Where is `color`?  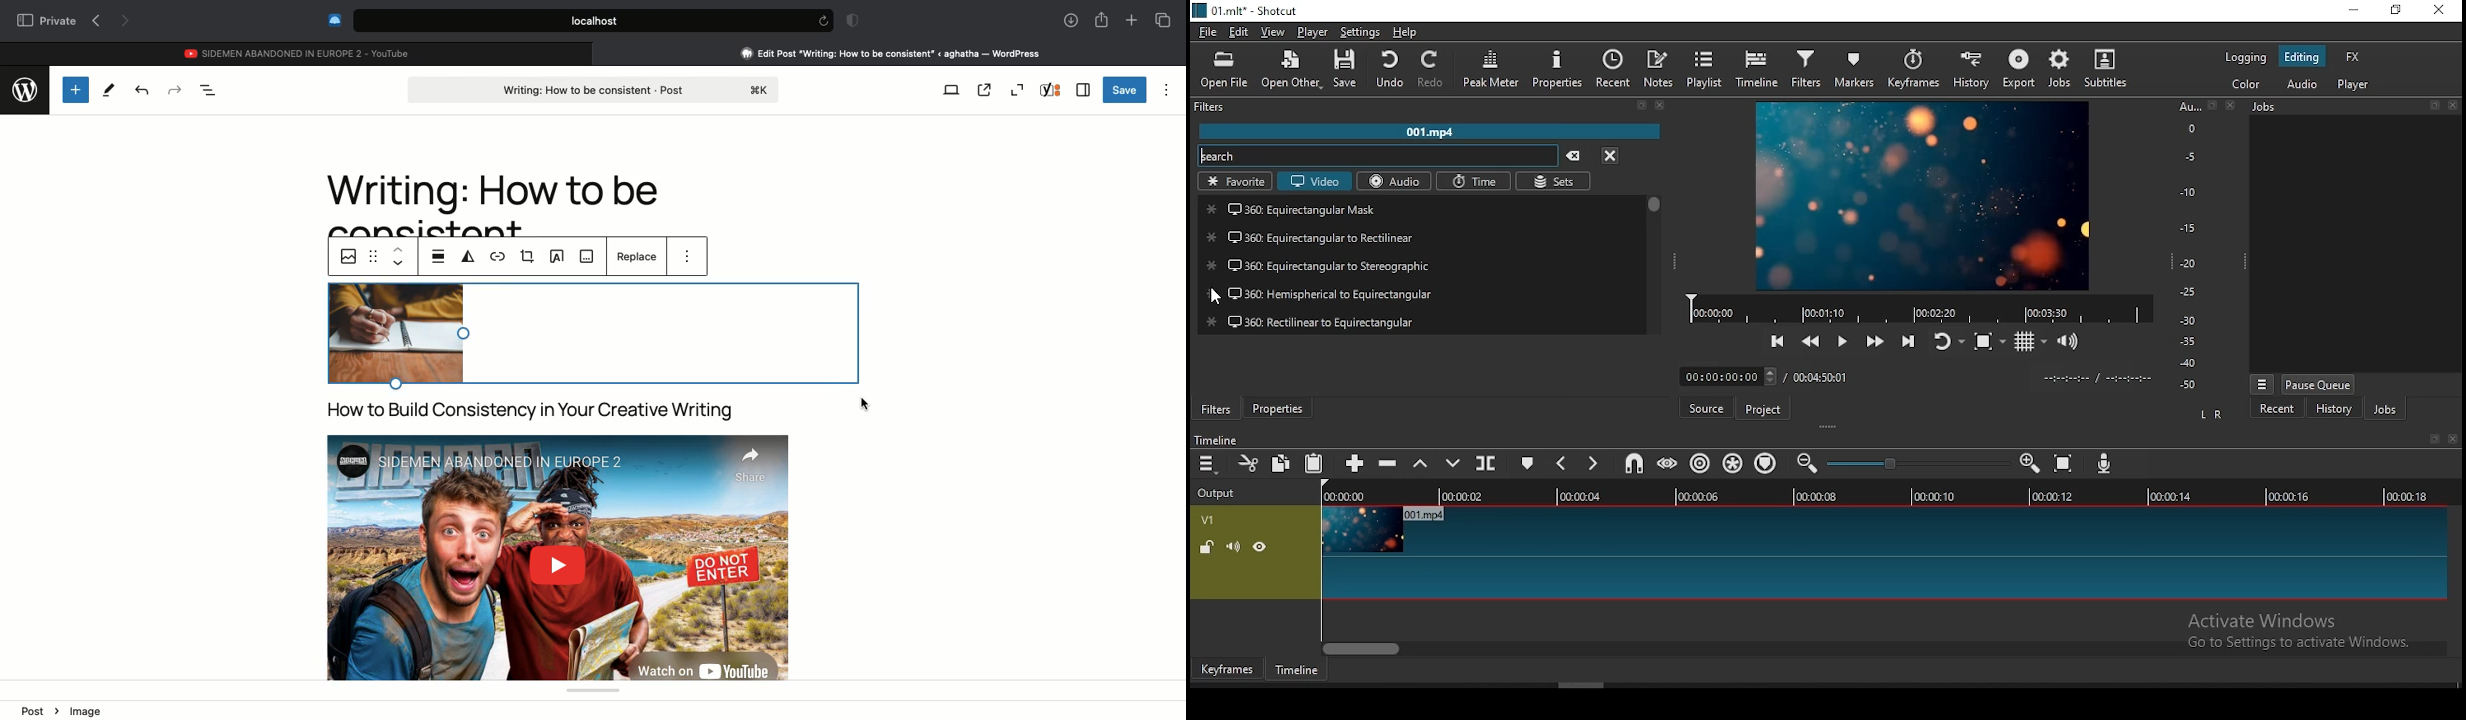 color is located at coordinates (2245, 82).